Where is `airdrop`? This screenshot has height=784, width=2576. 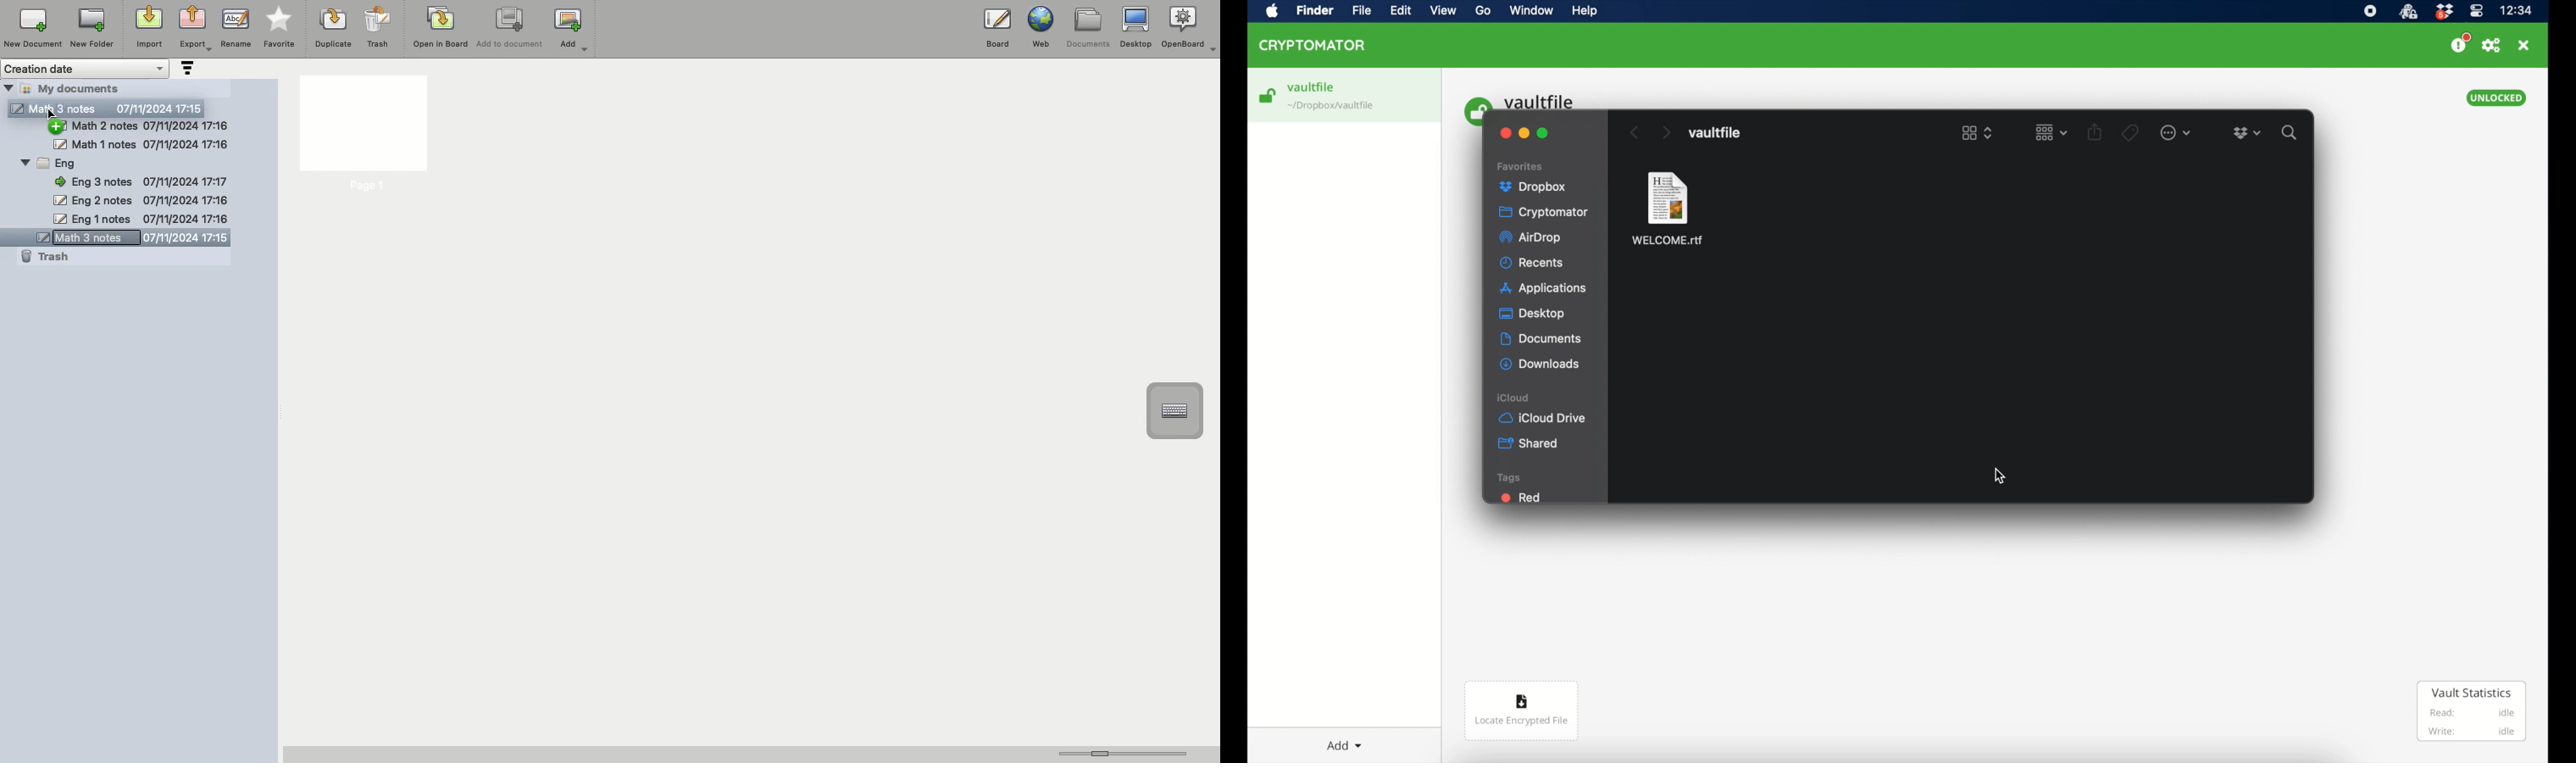
airdrop is located at coordinates (1532, 237).